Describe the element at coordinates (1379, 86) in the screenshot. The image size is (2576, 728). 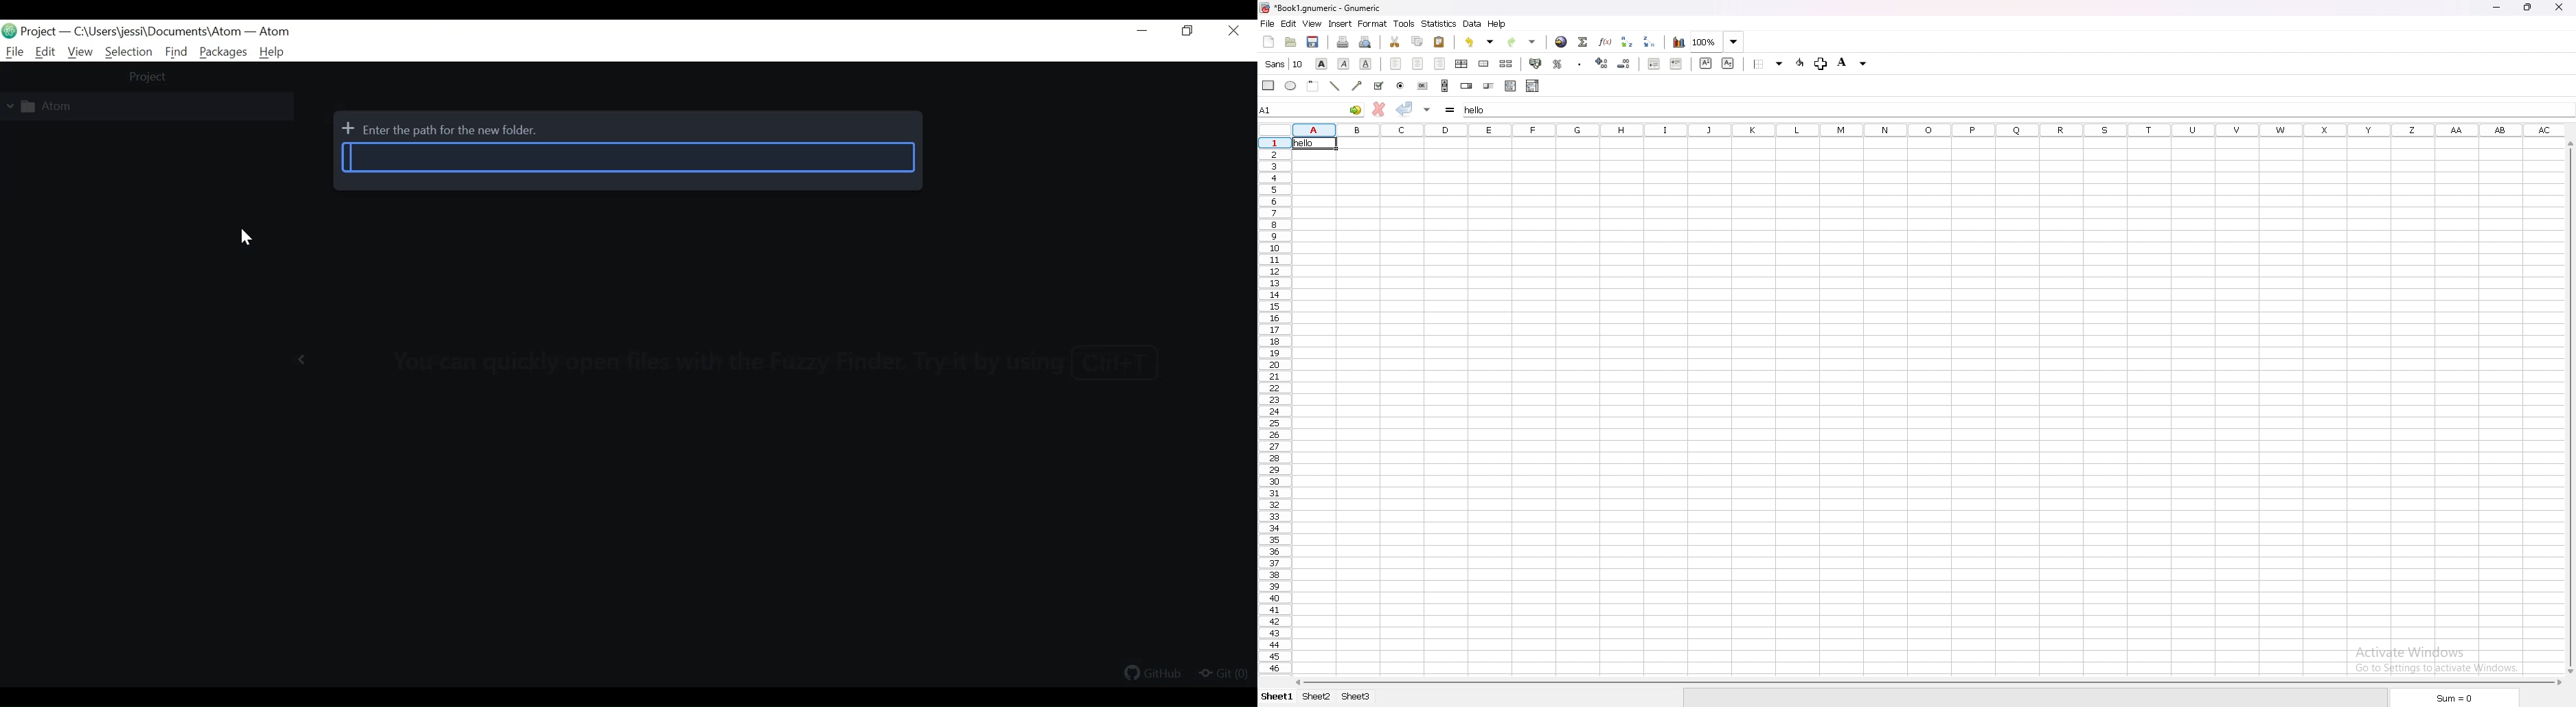
I see `checkbox` at that location.